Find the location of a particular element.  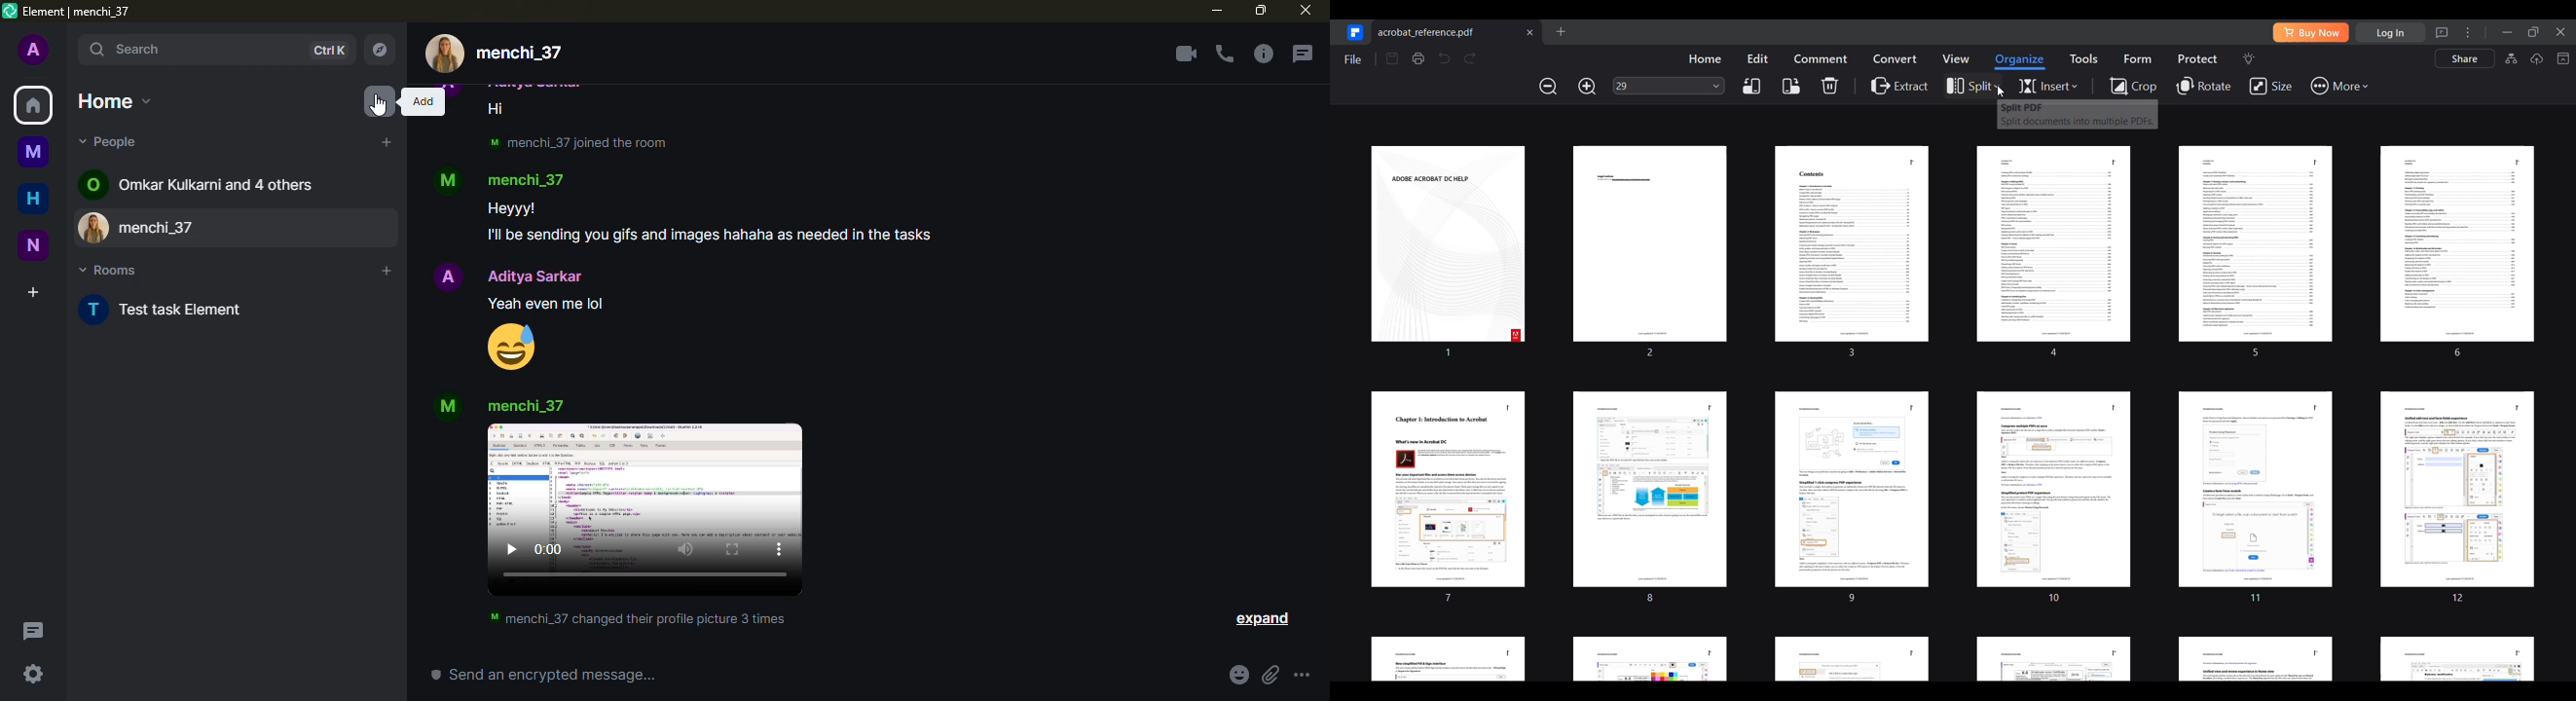

‘Omkar Kulkarni and 4 others is located at coordinates (216, 184).